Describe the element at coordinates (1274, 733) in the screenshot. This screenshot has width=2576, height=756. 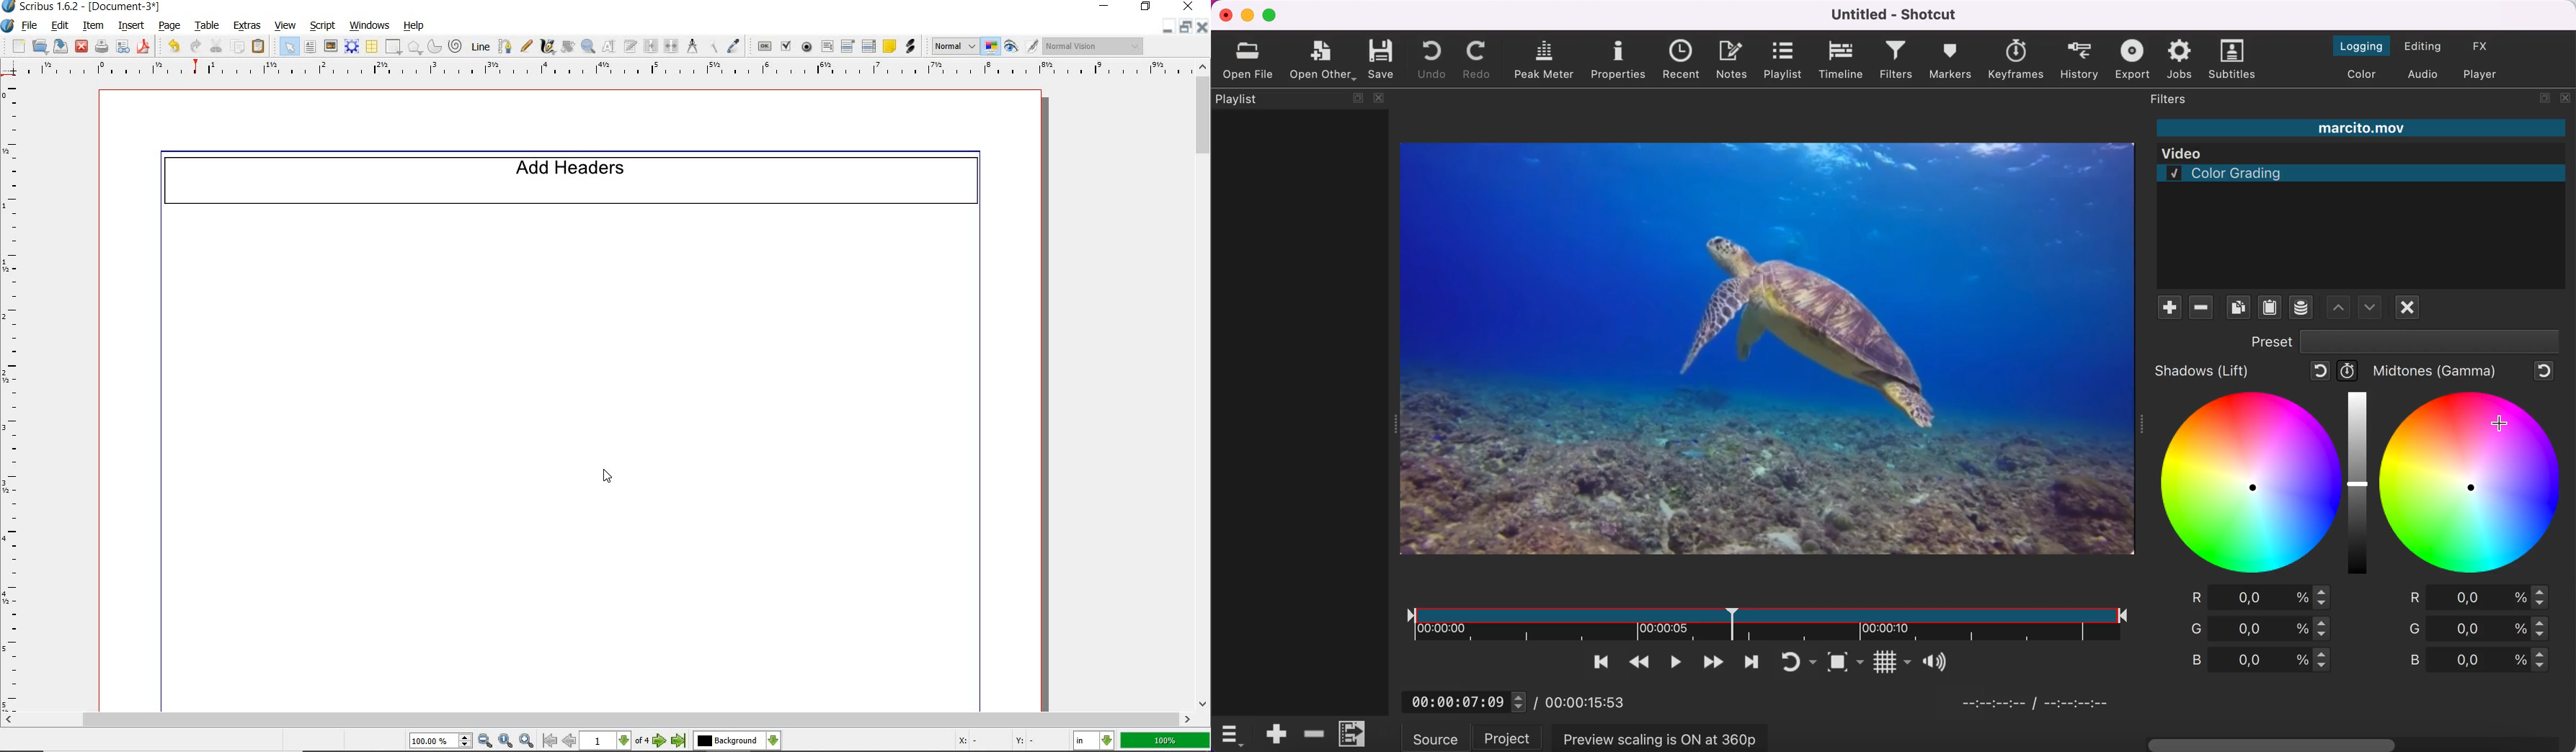
I see `append` at that location.